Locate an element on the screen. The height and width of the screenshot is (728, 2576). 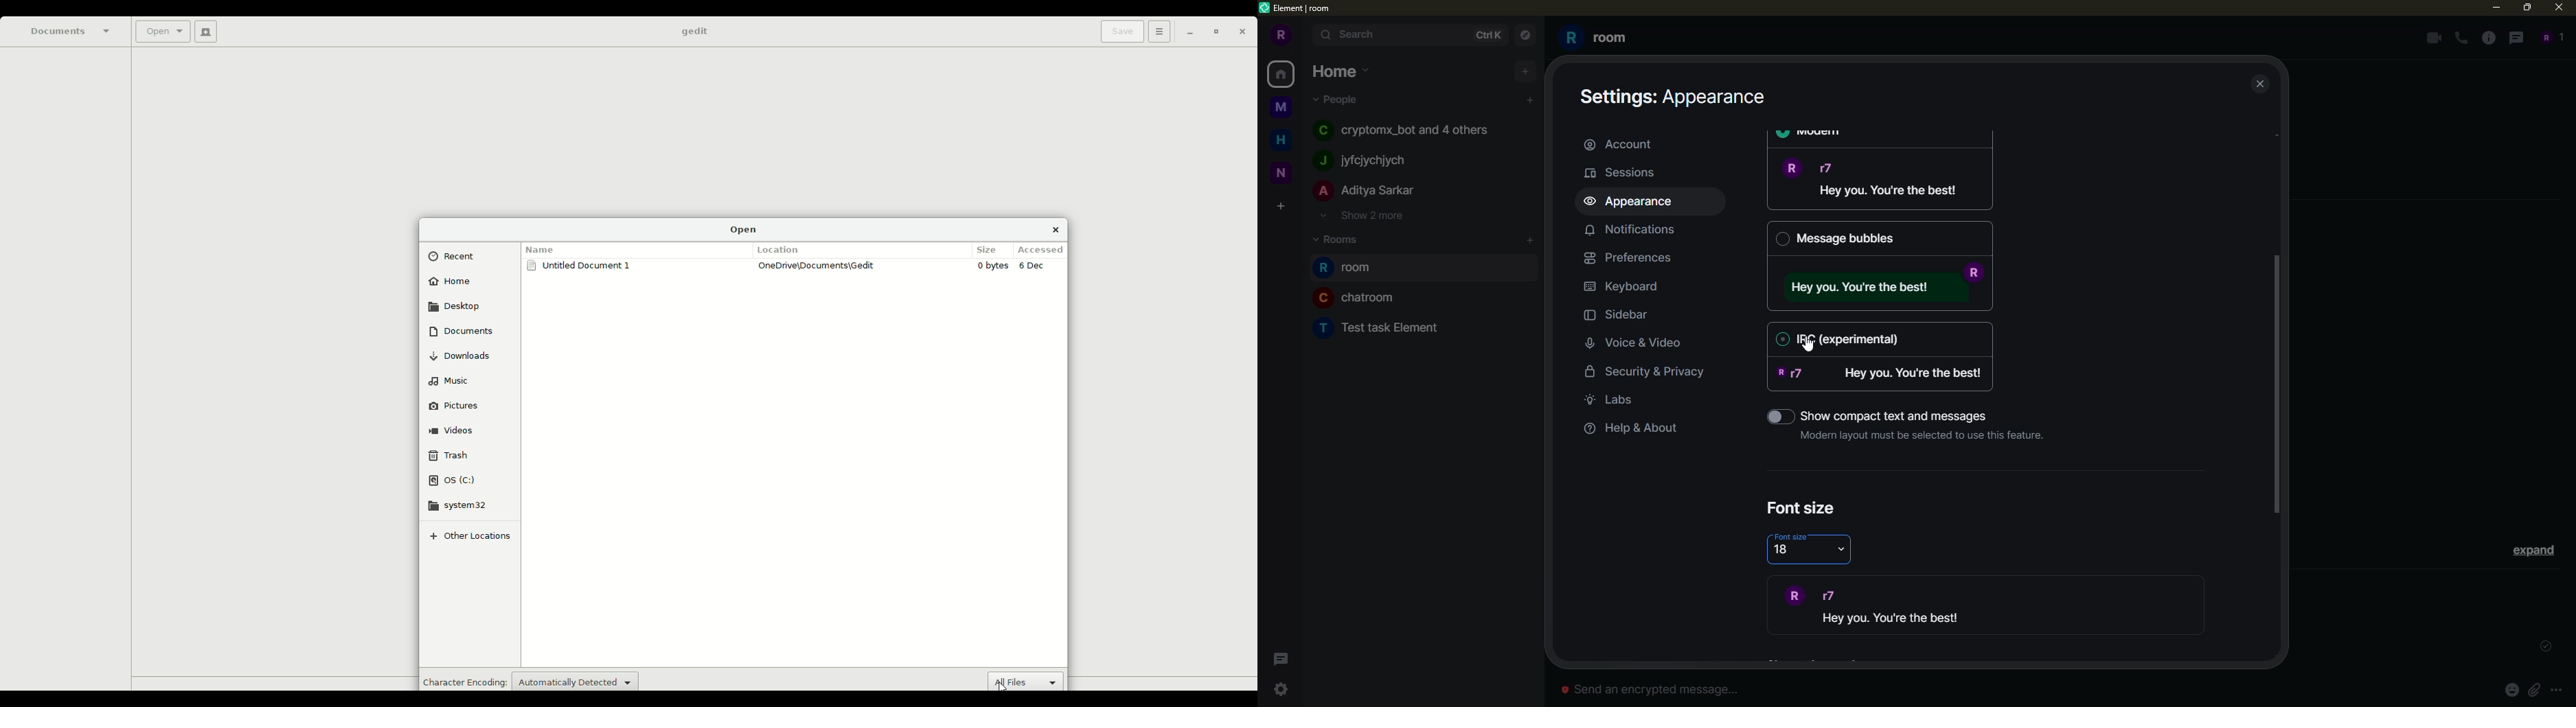
gedit is located at coordinates (694, 32).